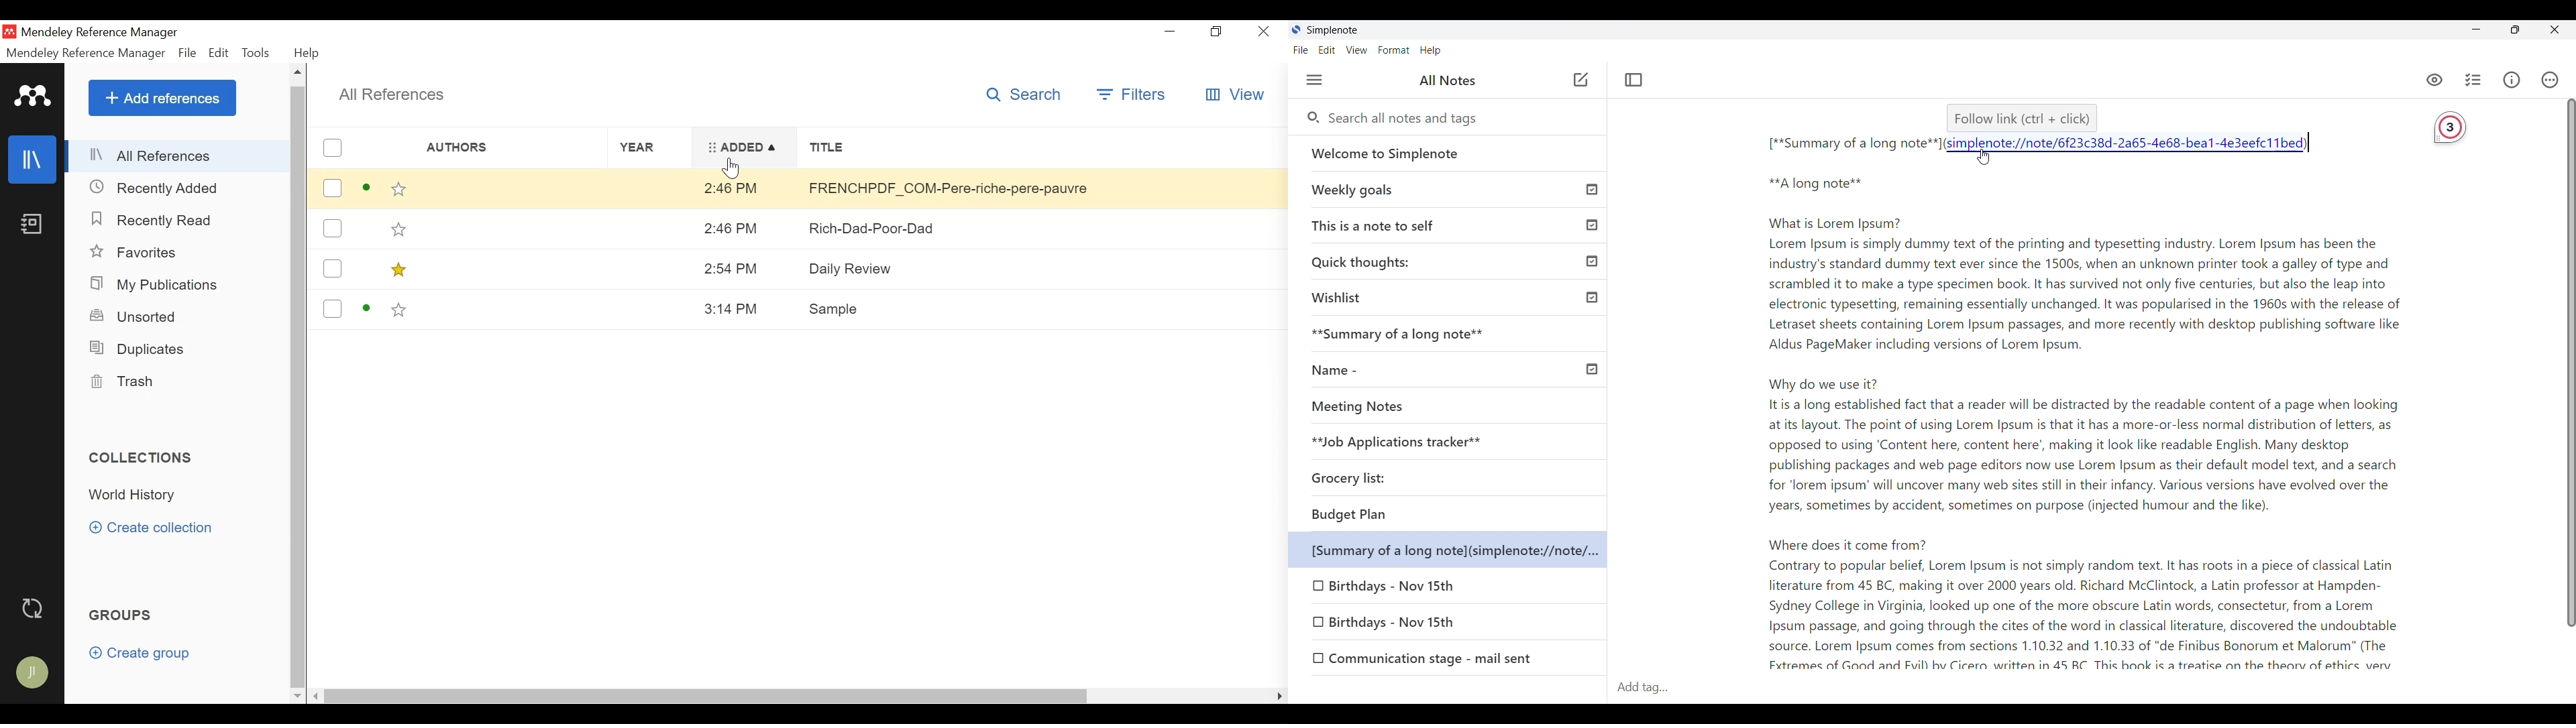 Image resolution: width=2576 pixels, height=728 pixels. I want to click on View, so click(1235, 95).